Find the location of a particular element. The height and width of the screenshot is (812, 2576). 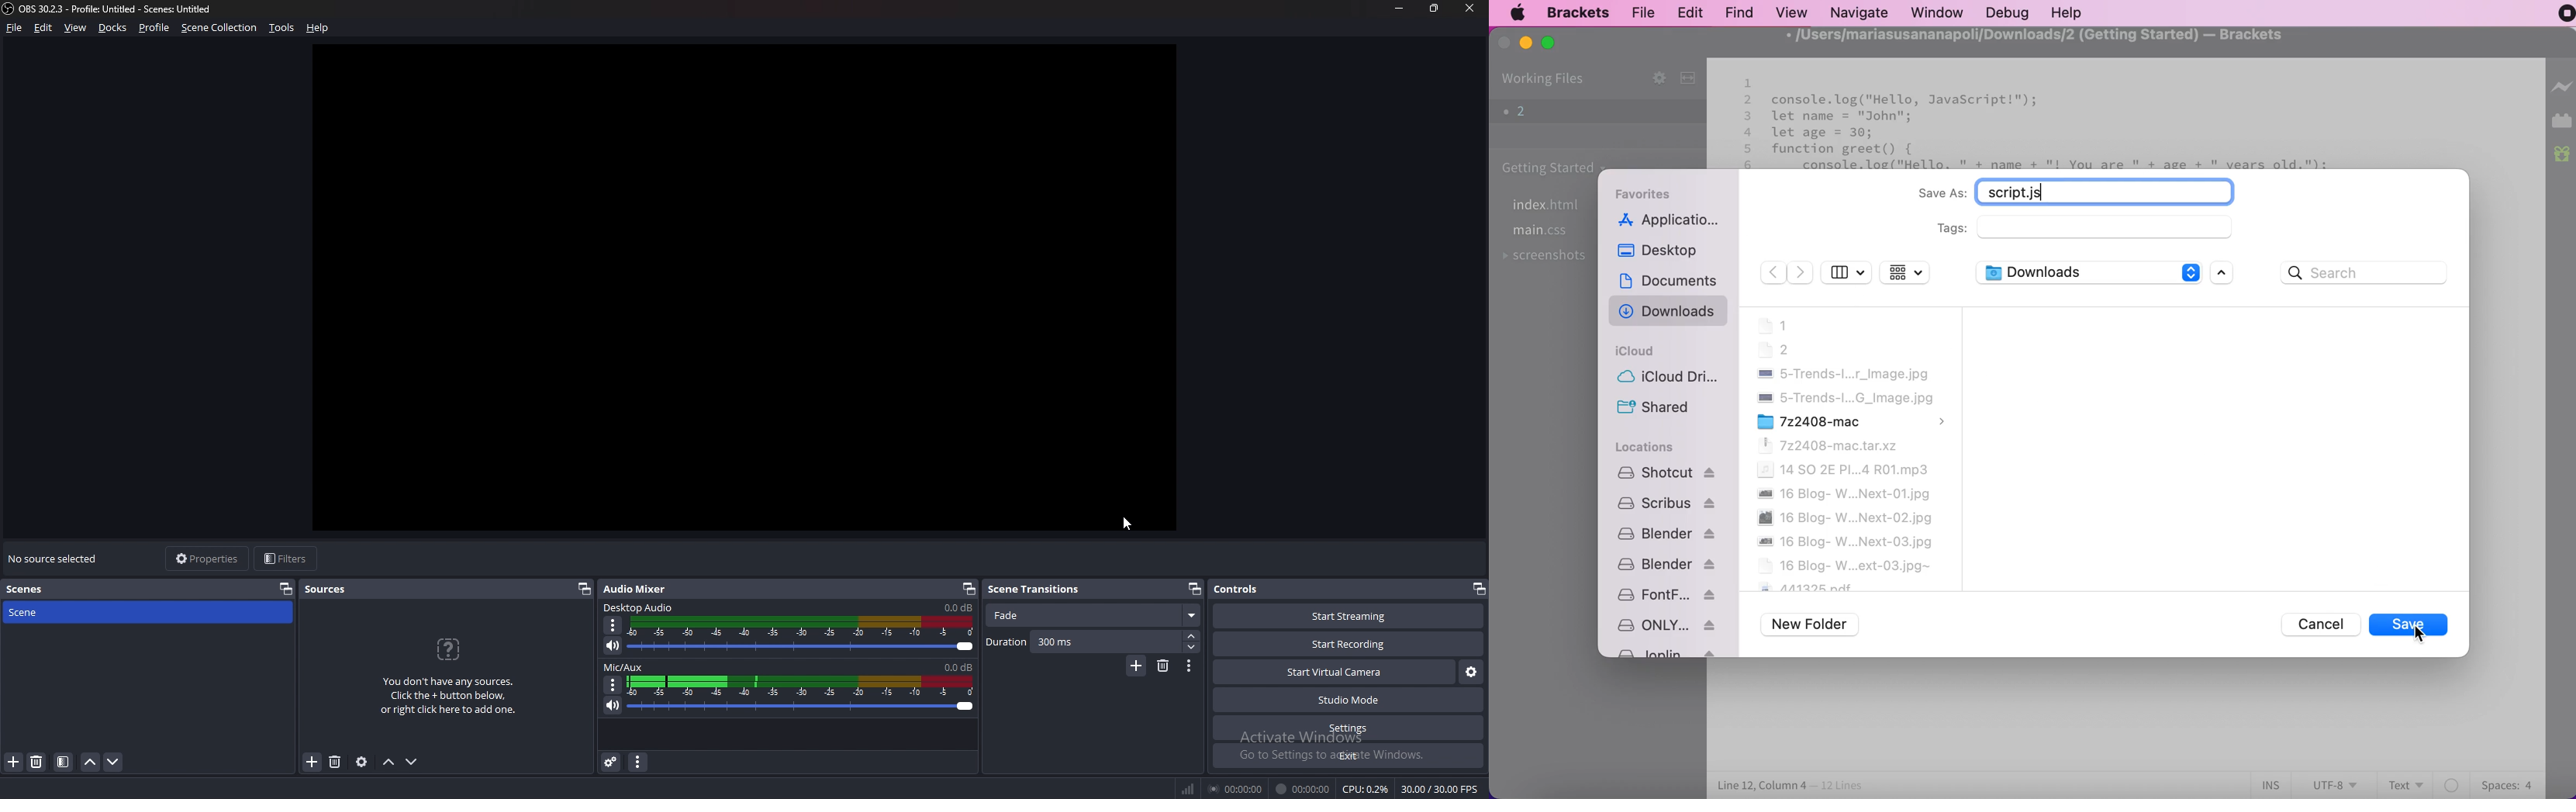

30.00 / 30.00 FPS is located at coordinates (1438, 789).